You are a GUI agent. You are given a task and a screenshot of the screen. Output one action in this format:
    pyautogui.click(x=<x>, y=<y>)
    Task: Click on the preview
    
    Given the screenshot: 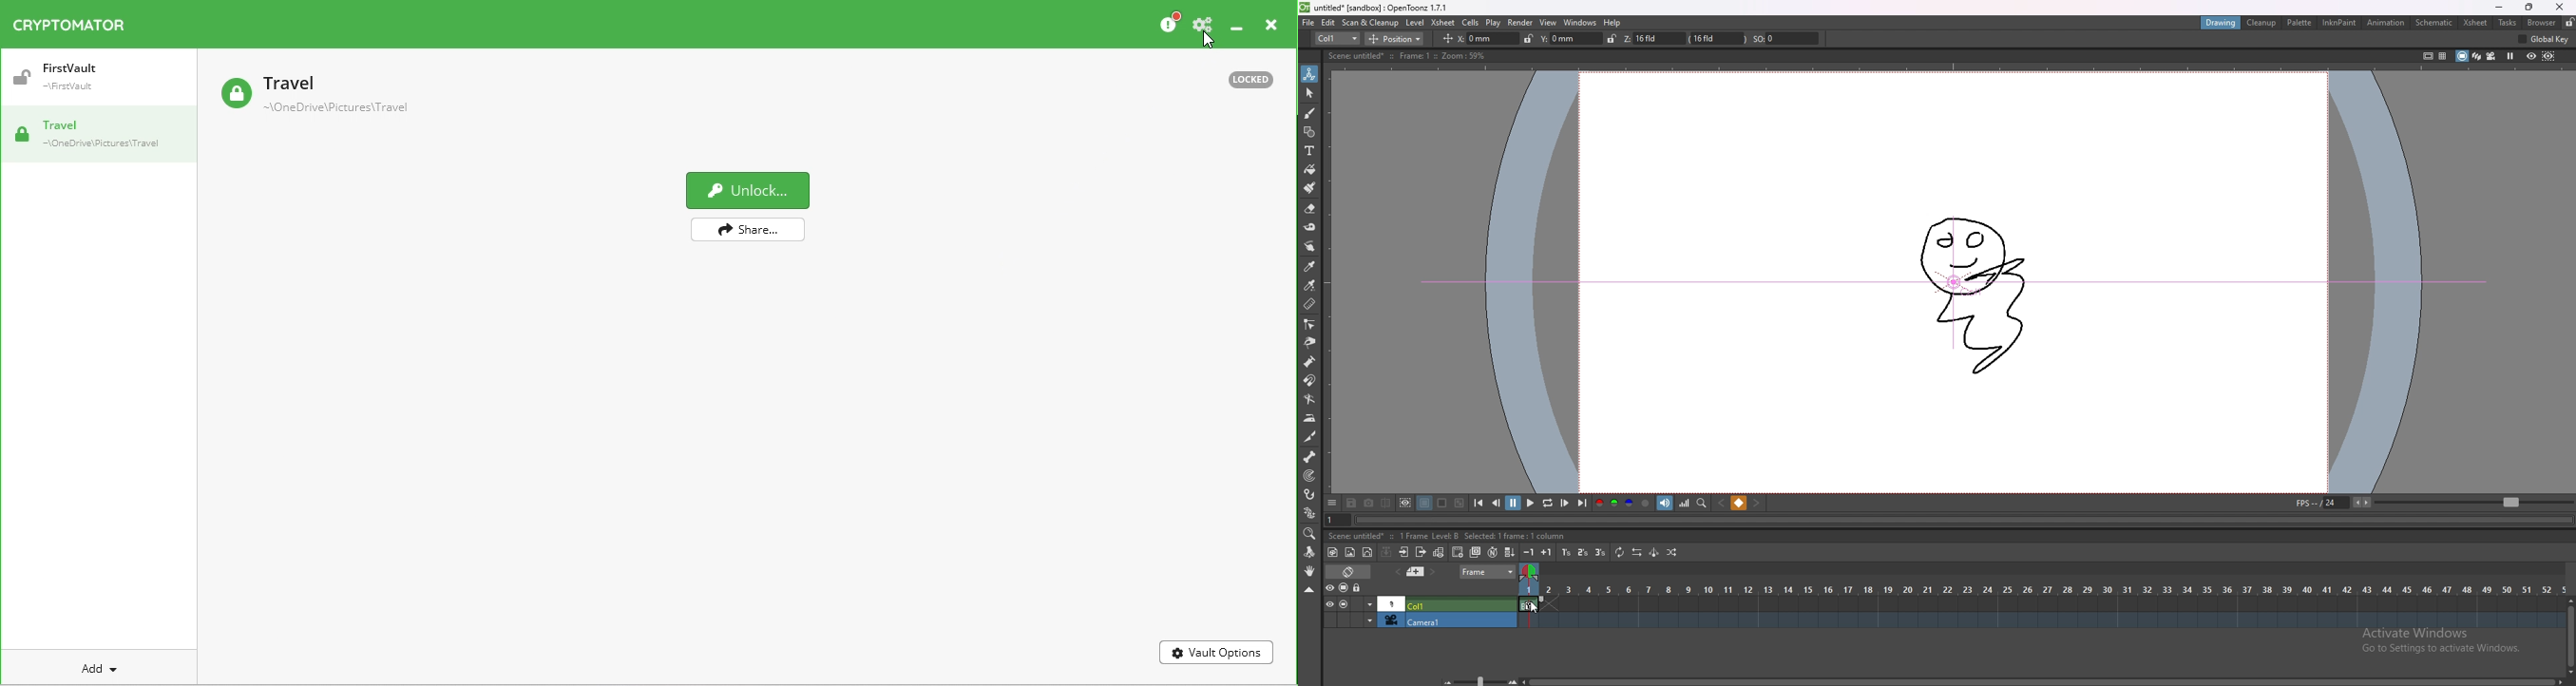 What is the action you would take?
    pyautogui.click(x=2532, y=55)
    